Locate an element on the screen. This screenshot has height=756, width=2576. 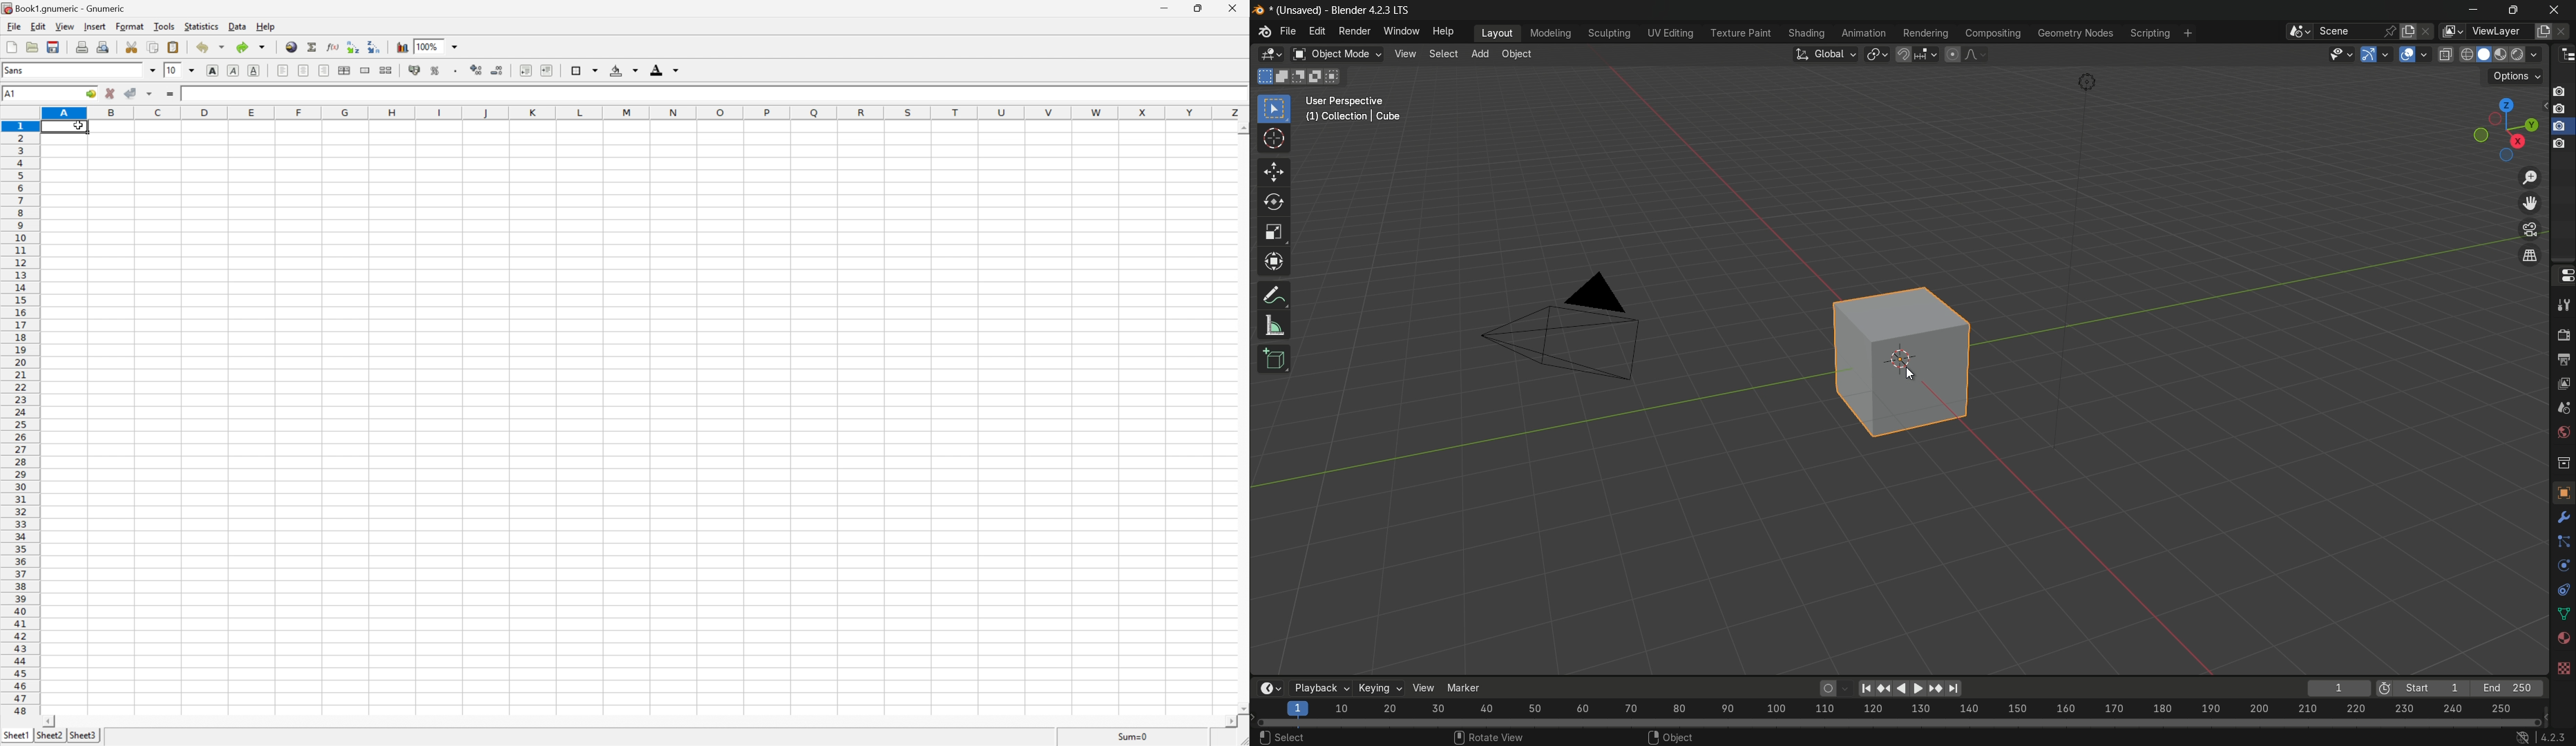
transform is located at coordinates (1273, 260).